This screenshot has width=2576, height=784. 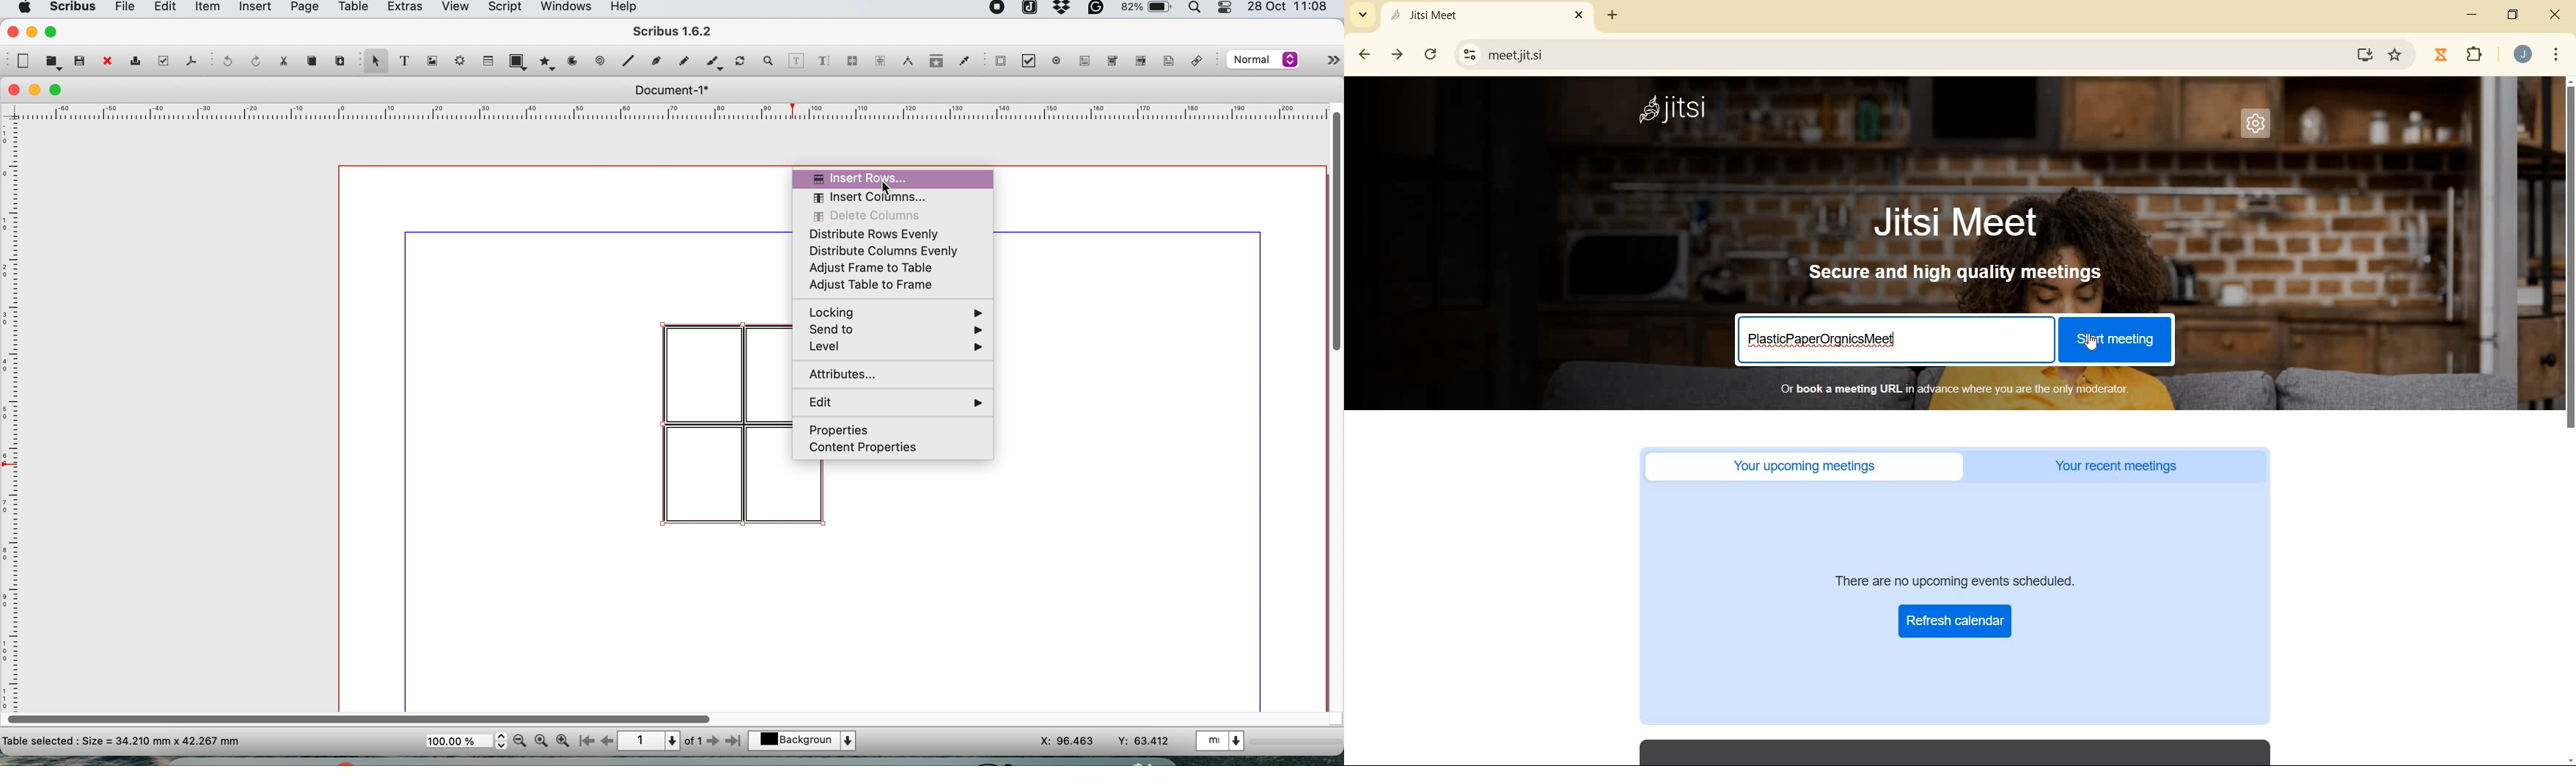 I want to click on table, so click(x=352, y=8).